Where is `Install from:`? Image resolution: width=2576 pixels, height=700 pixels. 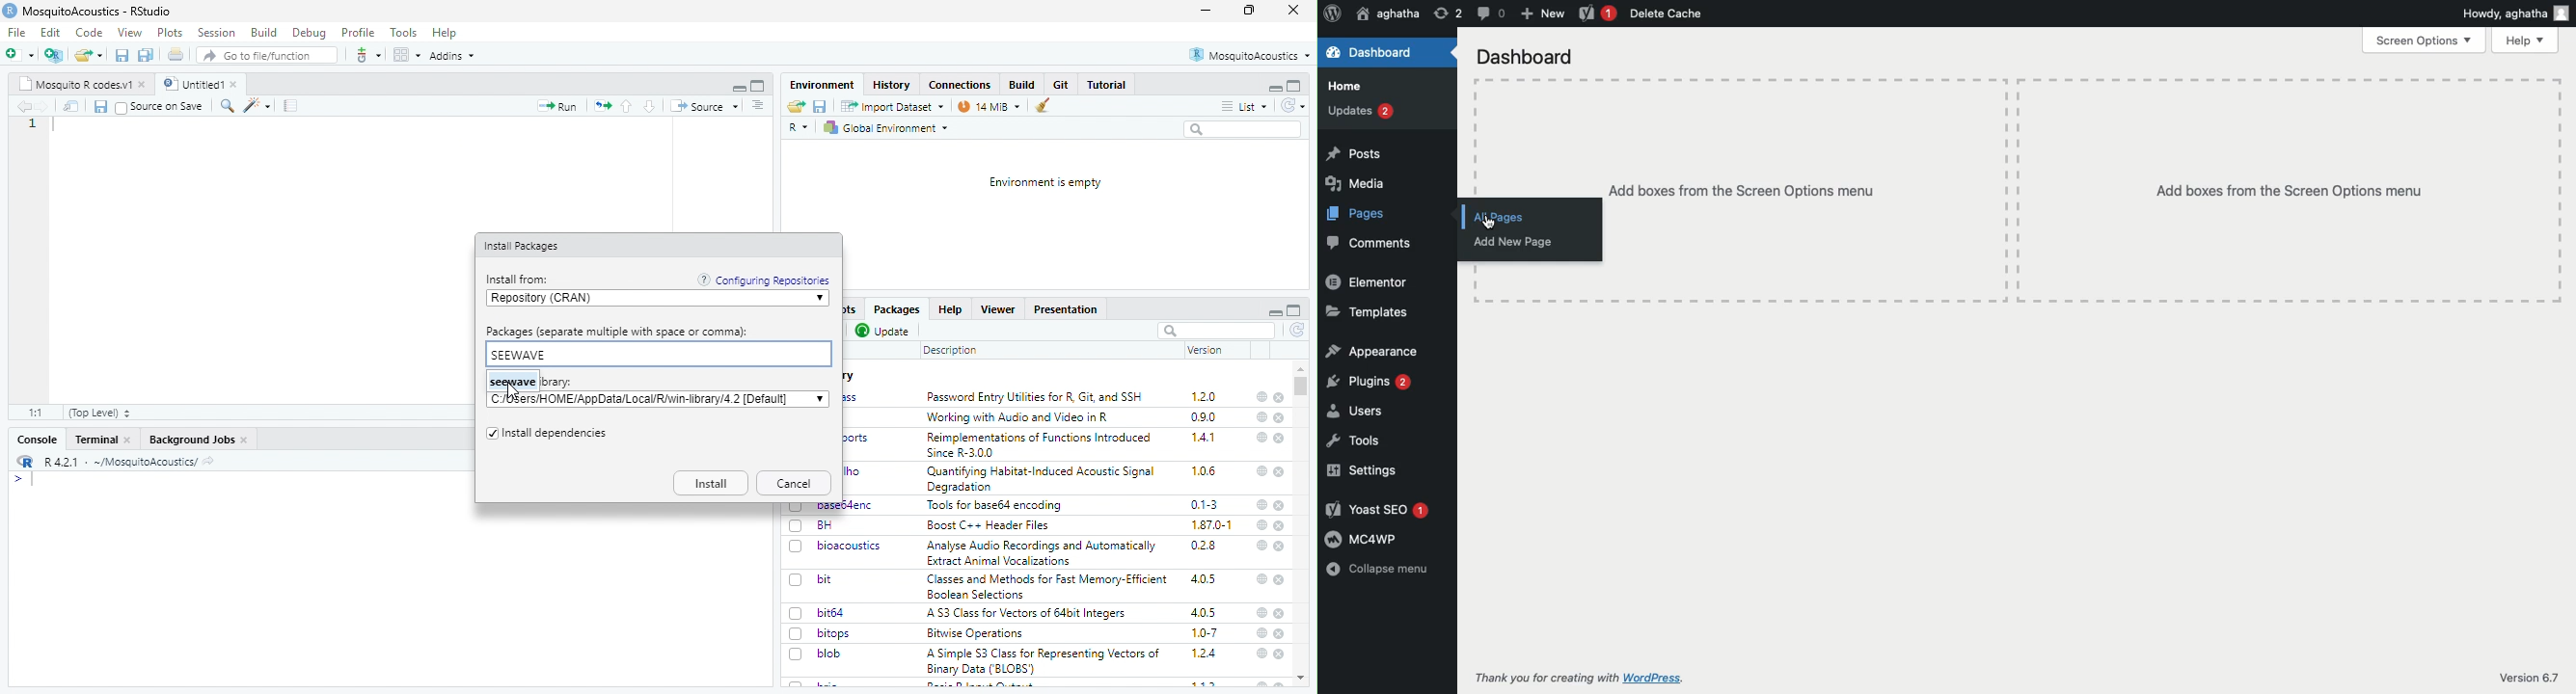
Install from: is located at coordinates (520, 280).